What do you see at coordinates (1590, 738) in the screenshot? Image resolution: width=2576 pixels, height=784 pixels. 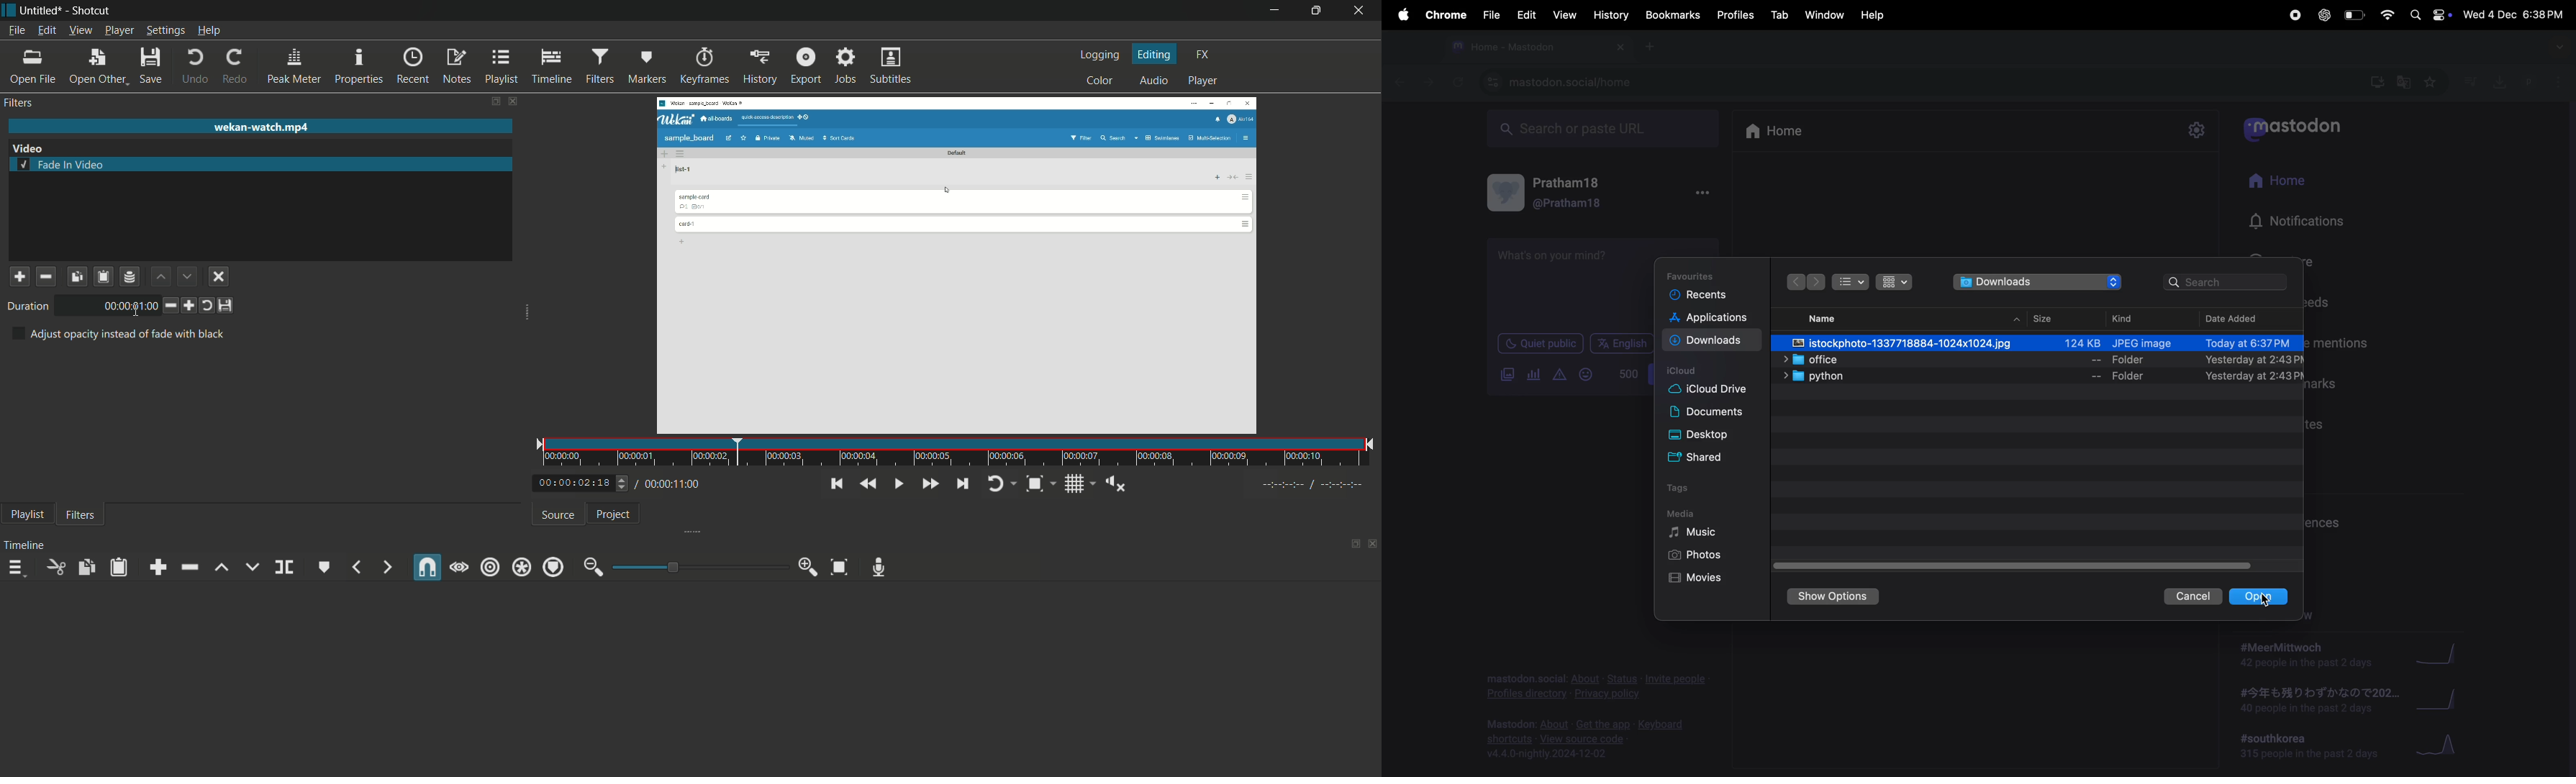 I see `mastdon source code` at bounding box center [1590, 738].